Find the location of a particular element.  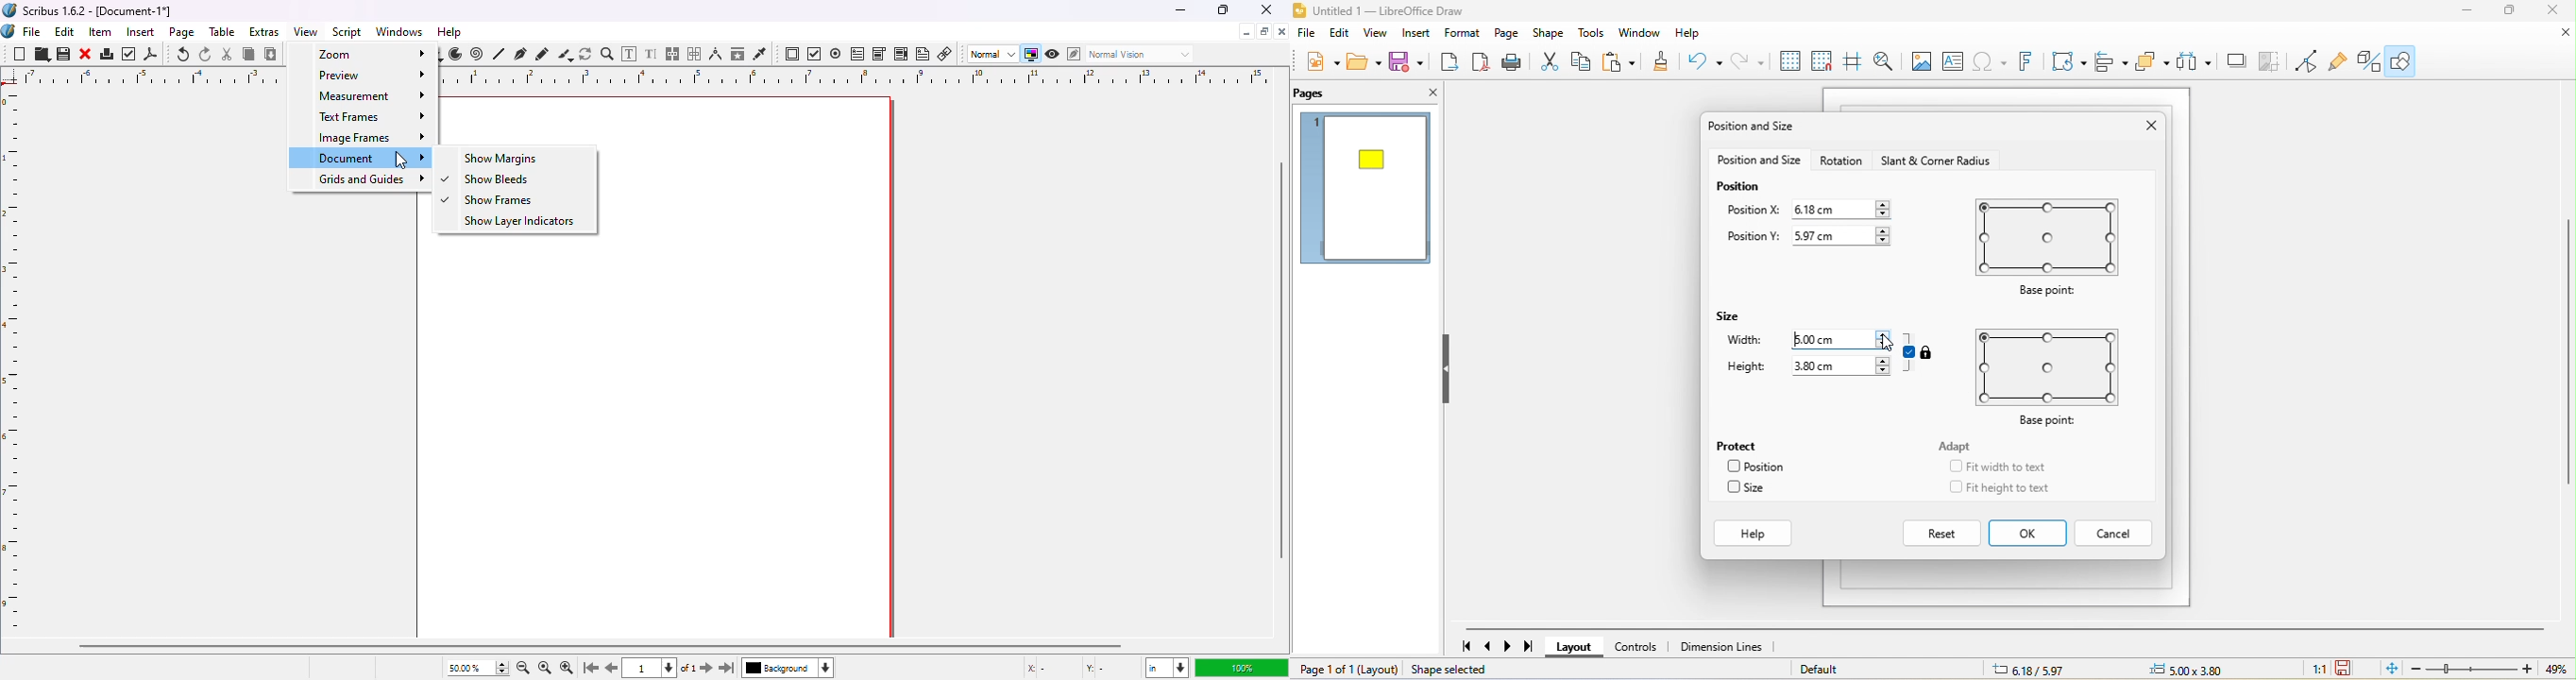

open is located at coordinates (1363, 64).